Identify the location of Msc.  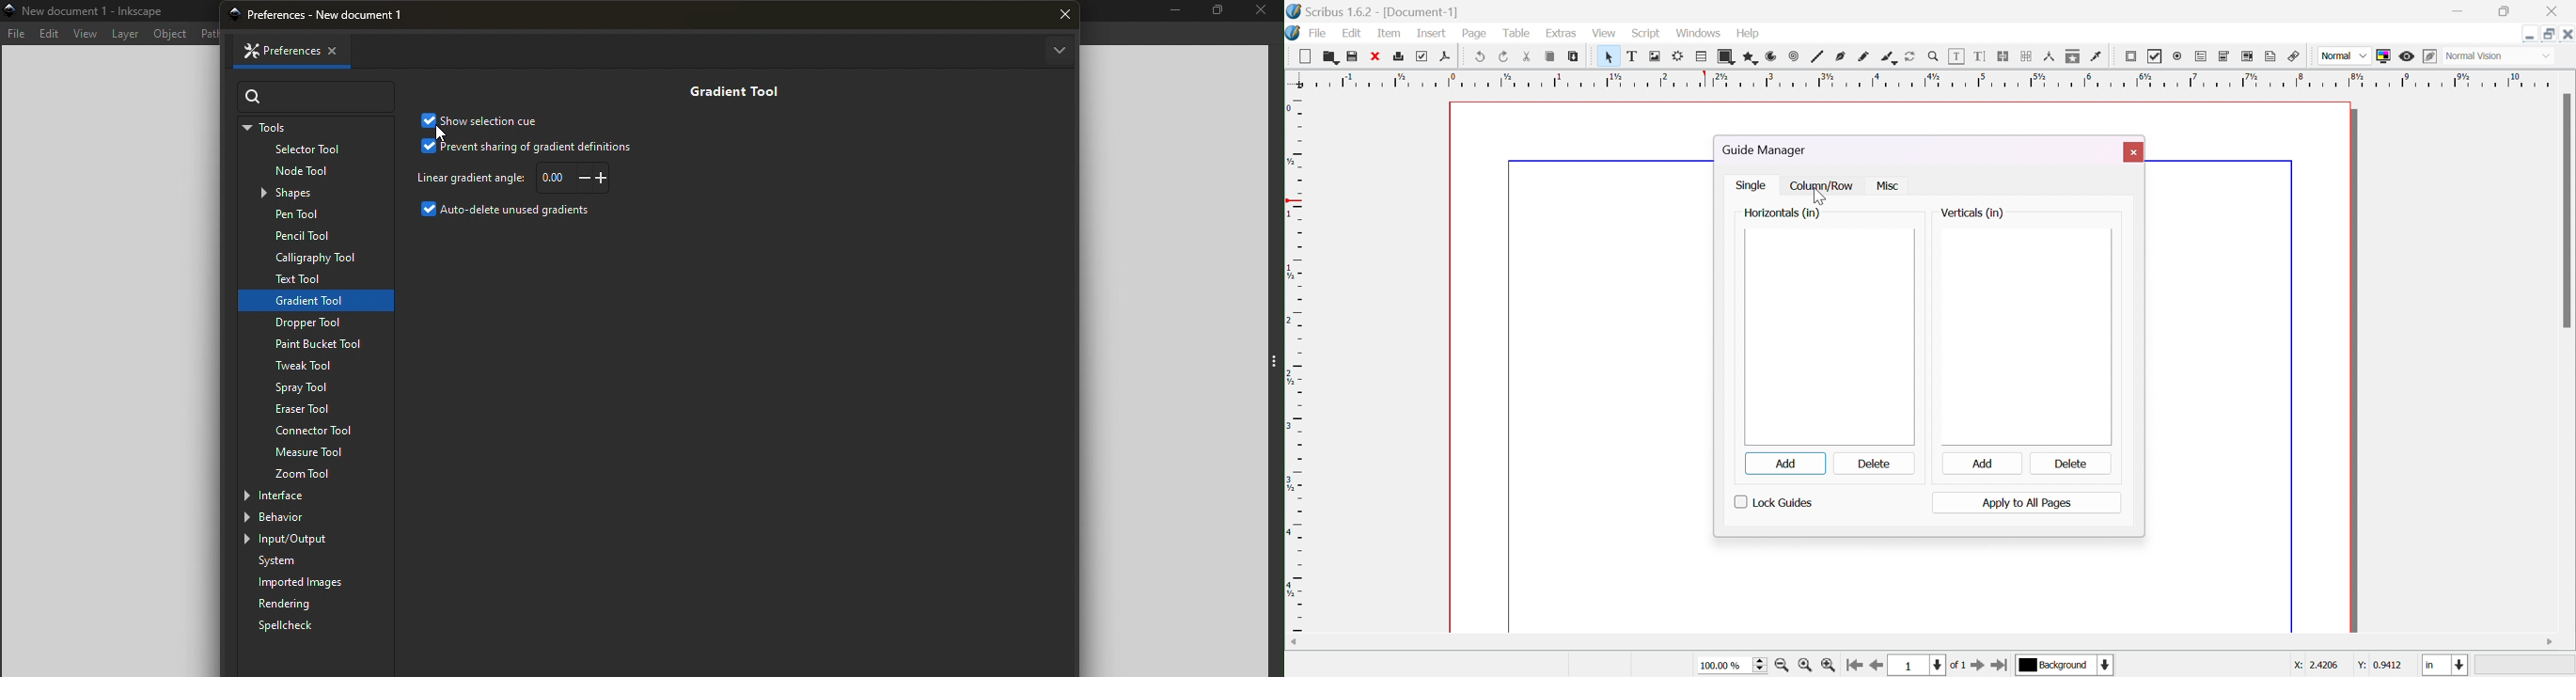
(1886, 186).